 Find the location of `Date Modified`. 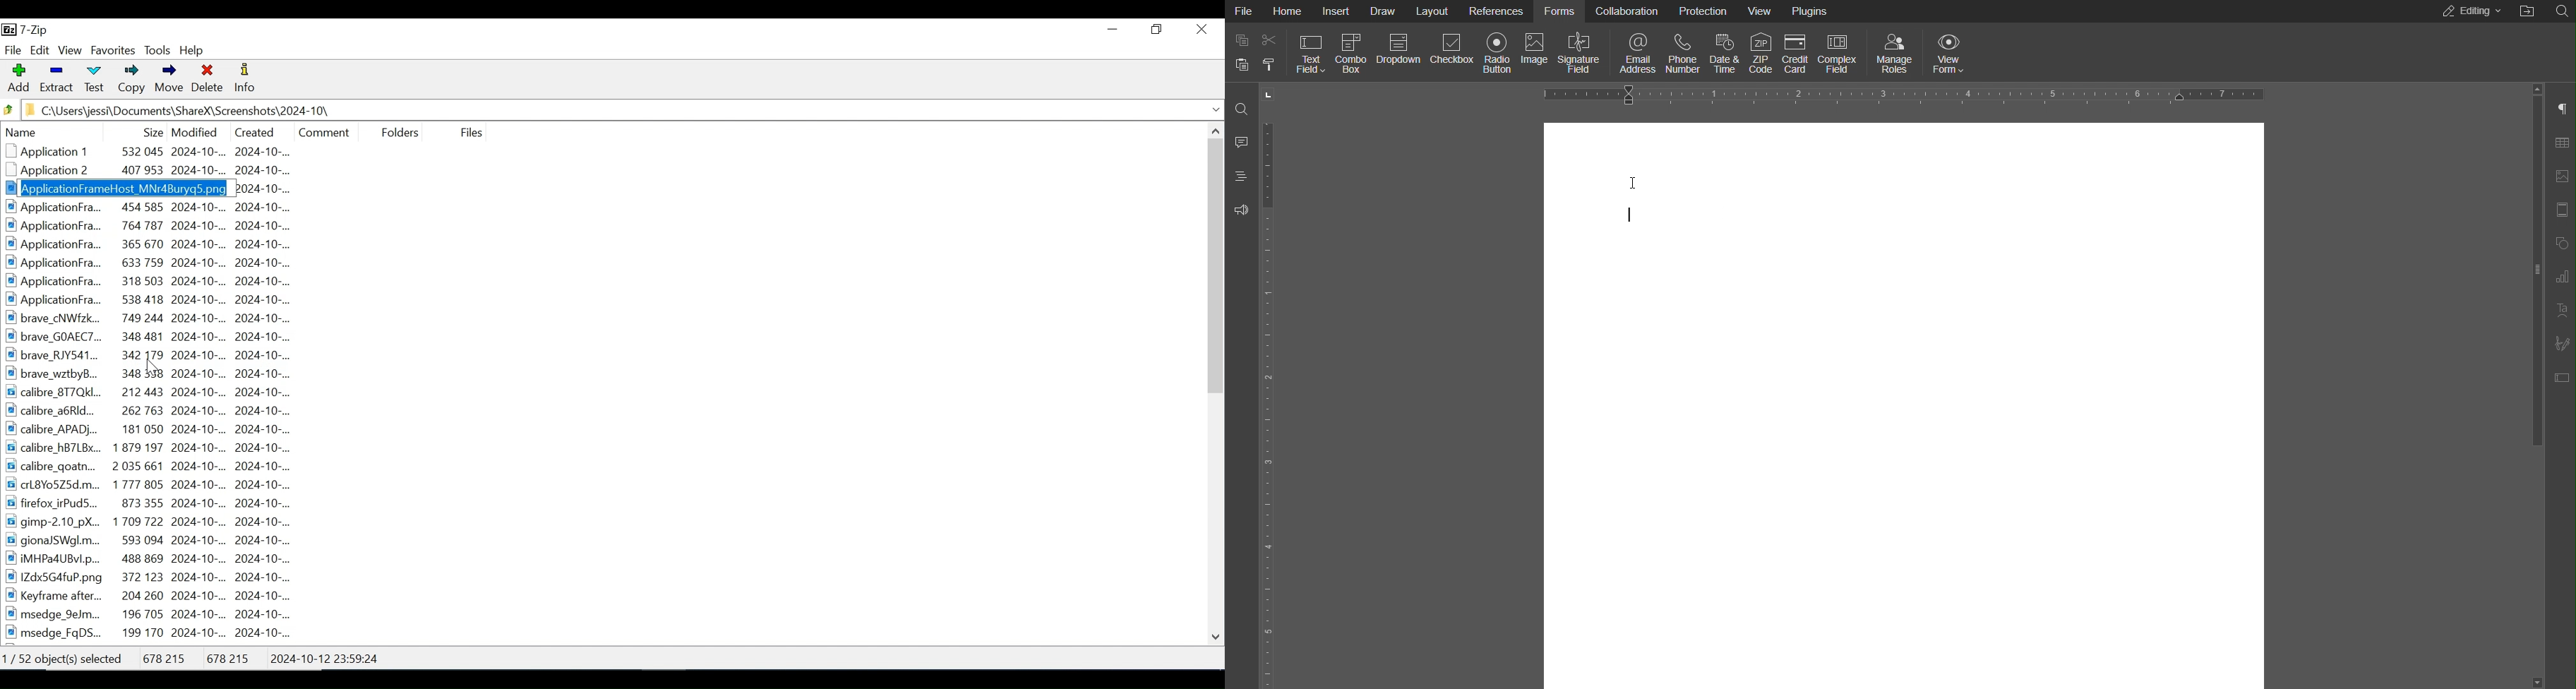

Date Modified is located at coordinates (195, 131).